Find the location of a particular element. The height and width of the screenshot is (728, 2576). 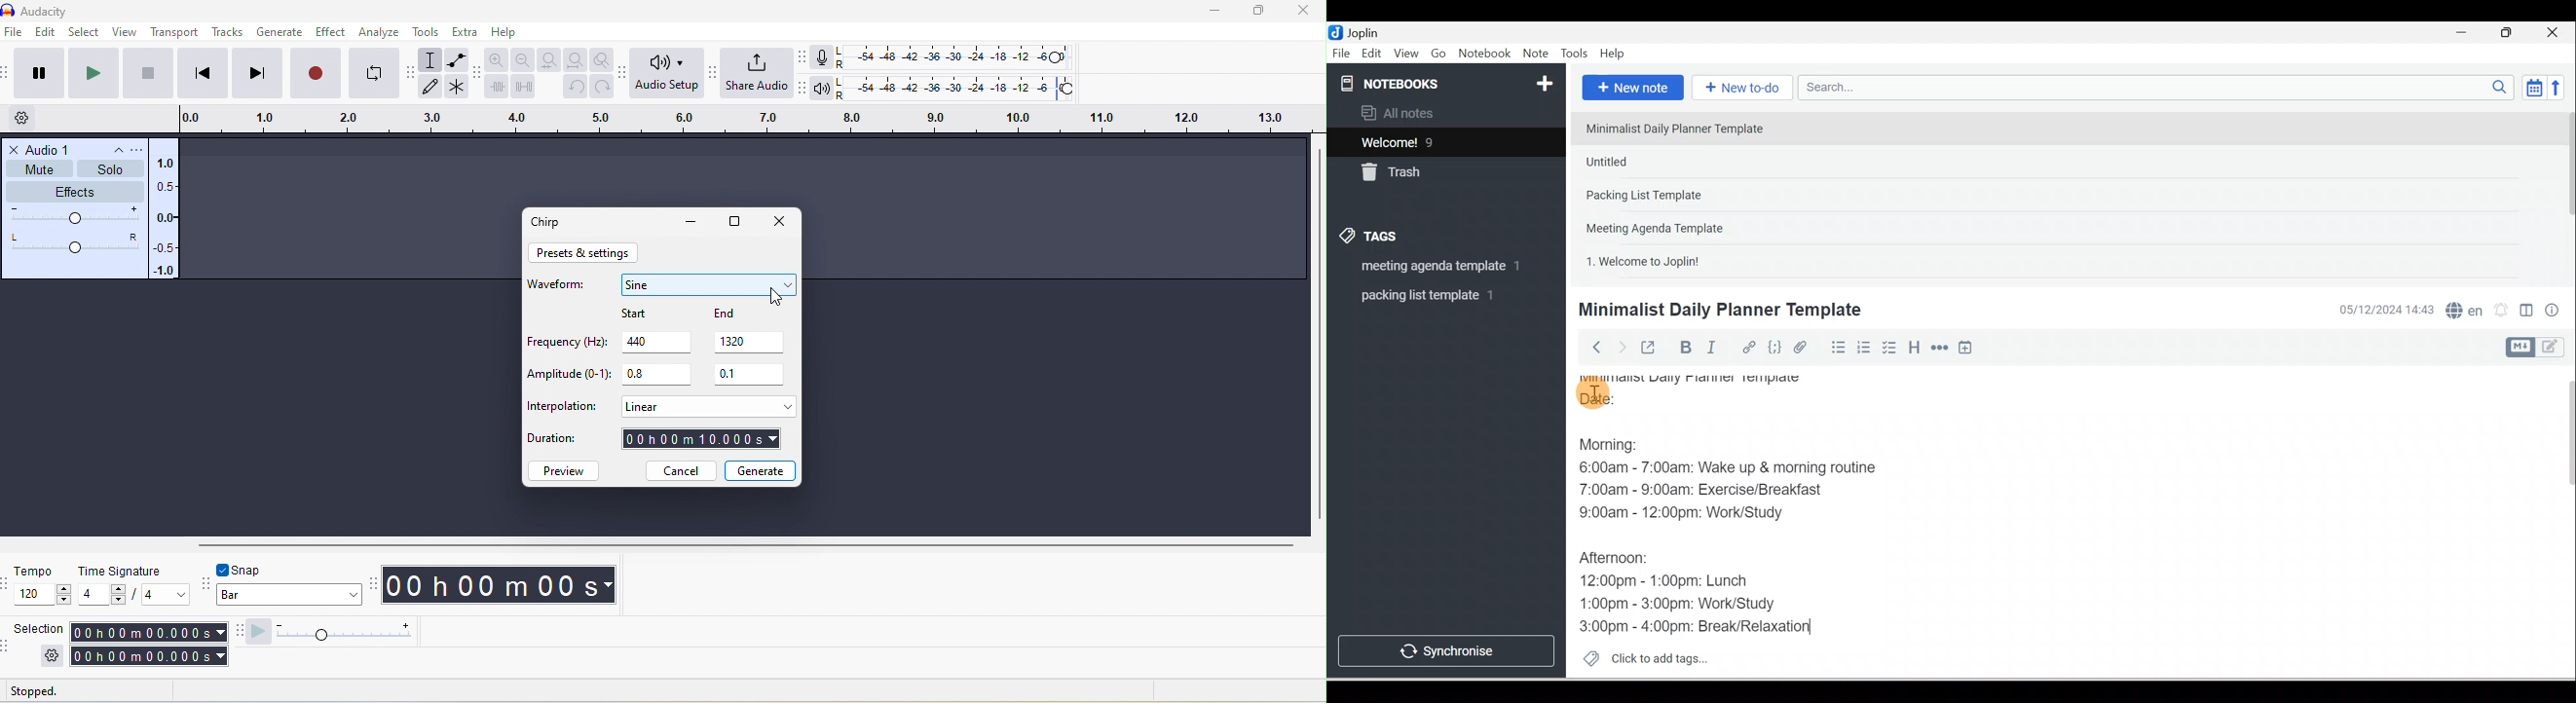

7:00am - 9:00am: Exercise/Breakfast is located at coordinates (1713, 490).